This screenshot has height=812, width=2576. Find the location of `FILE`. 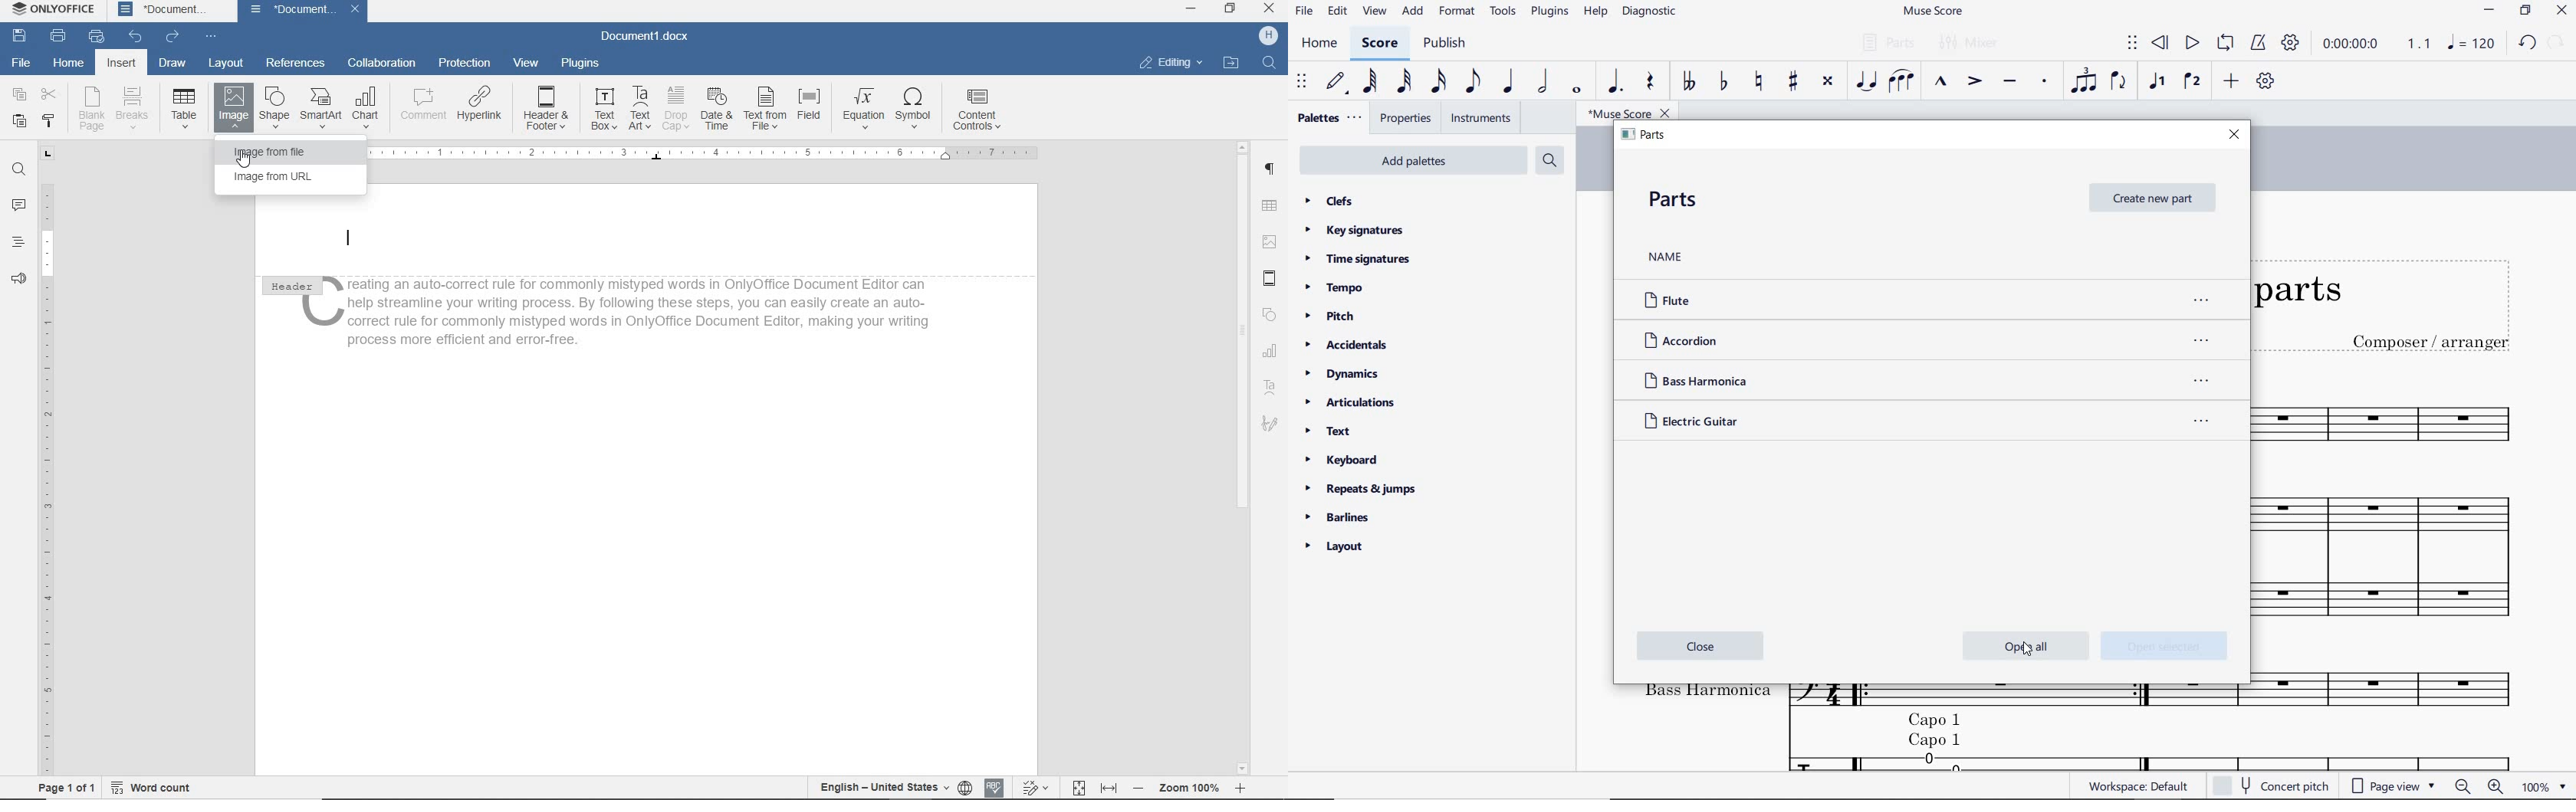

FILE is located at coordinates (19, 62).